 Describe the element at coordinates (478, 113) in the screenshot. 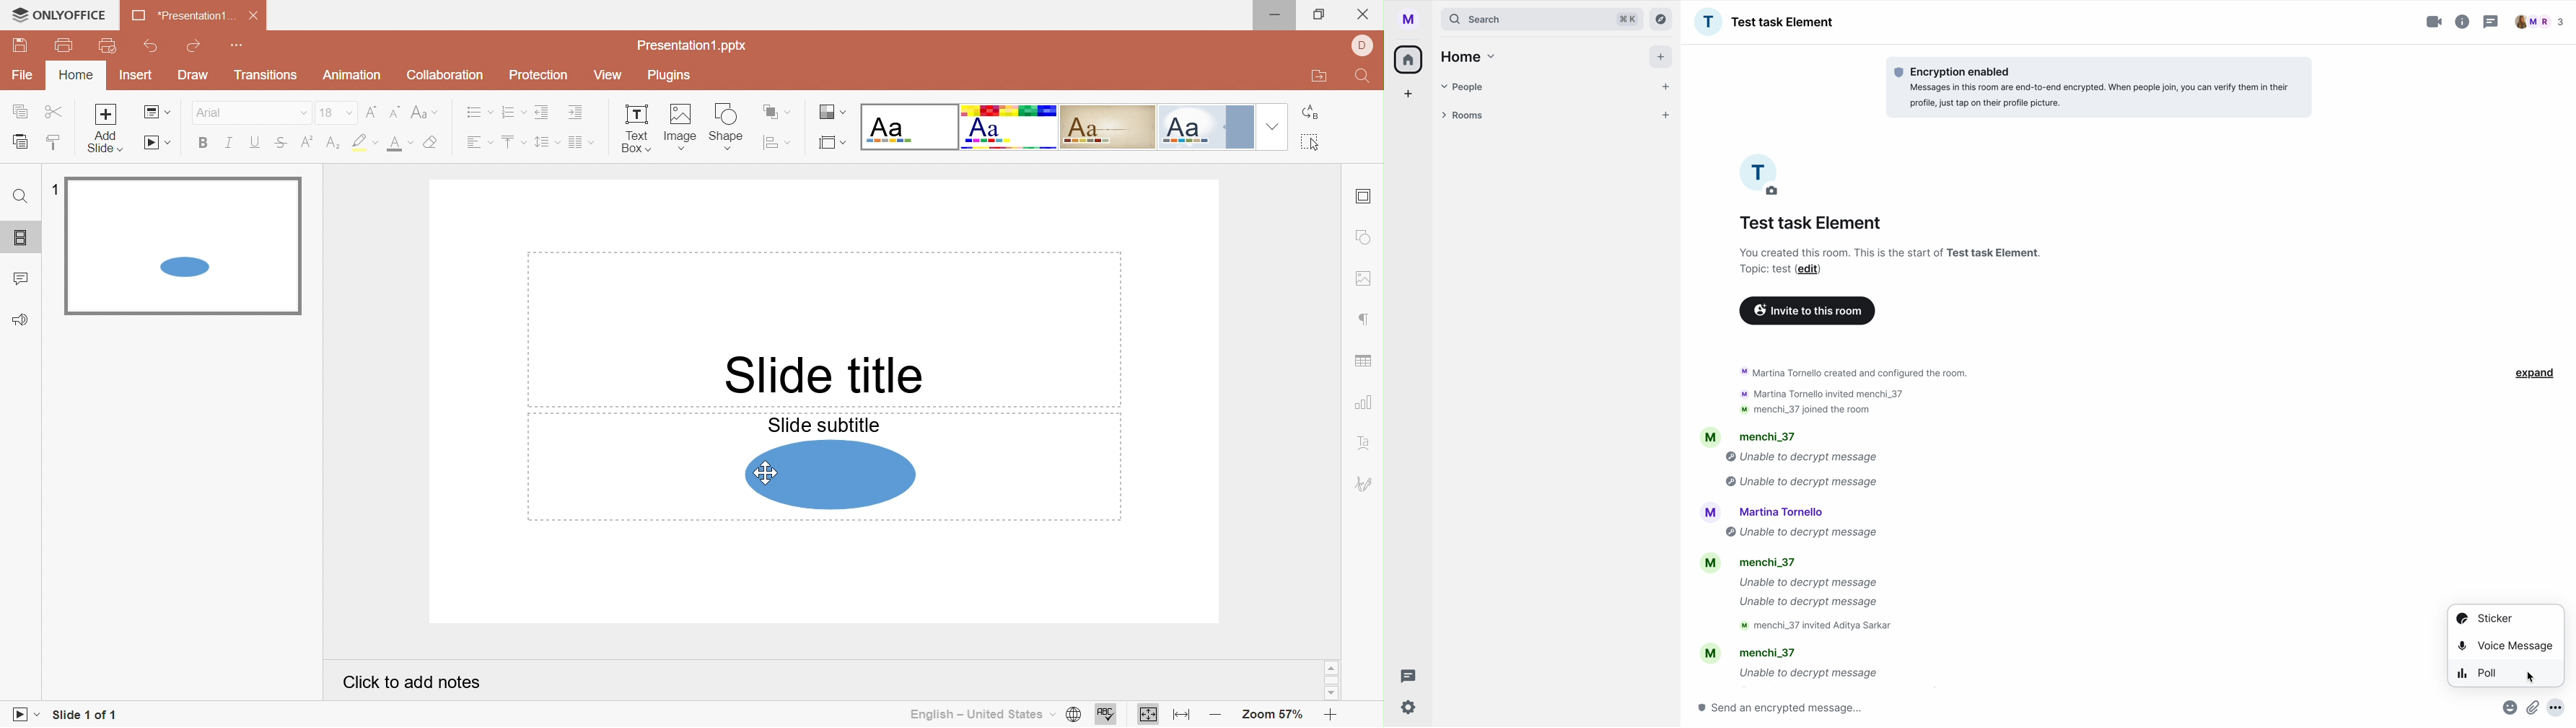

I see `Bullets` at that location.